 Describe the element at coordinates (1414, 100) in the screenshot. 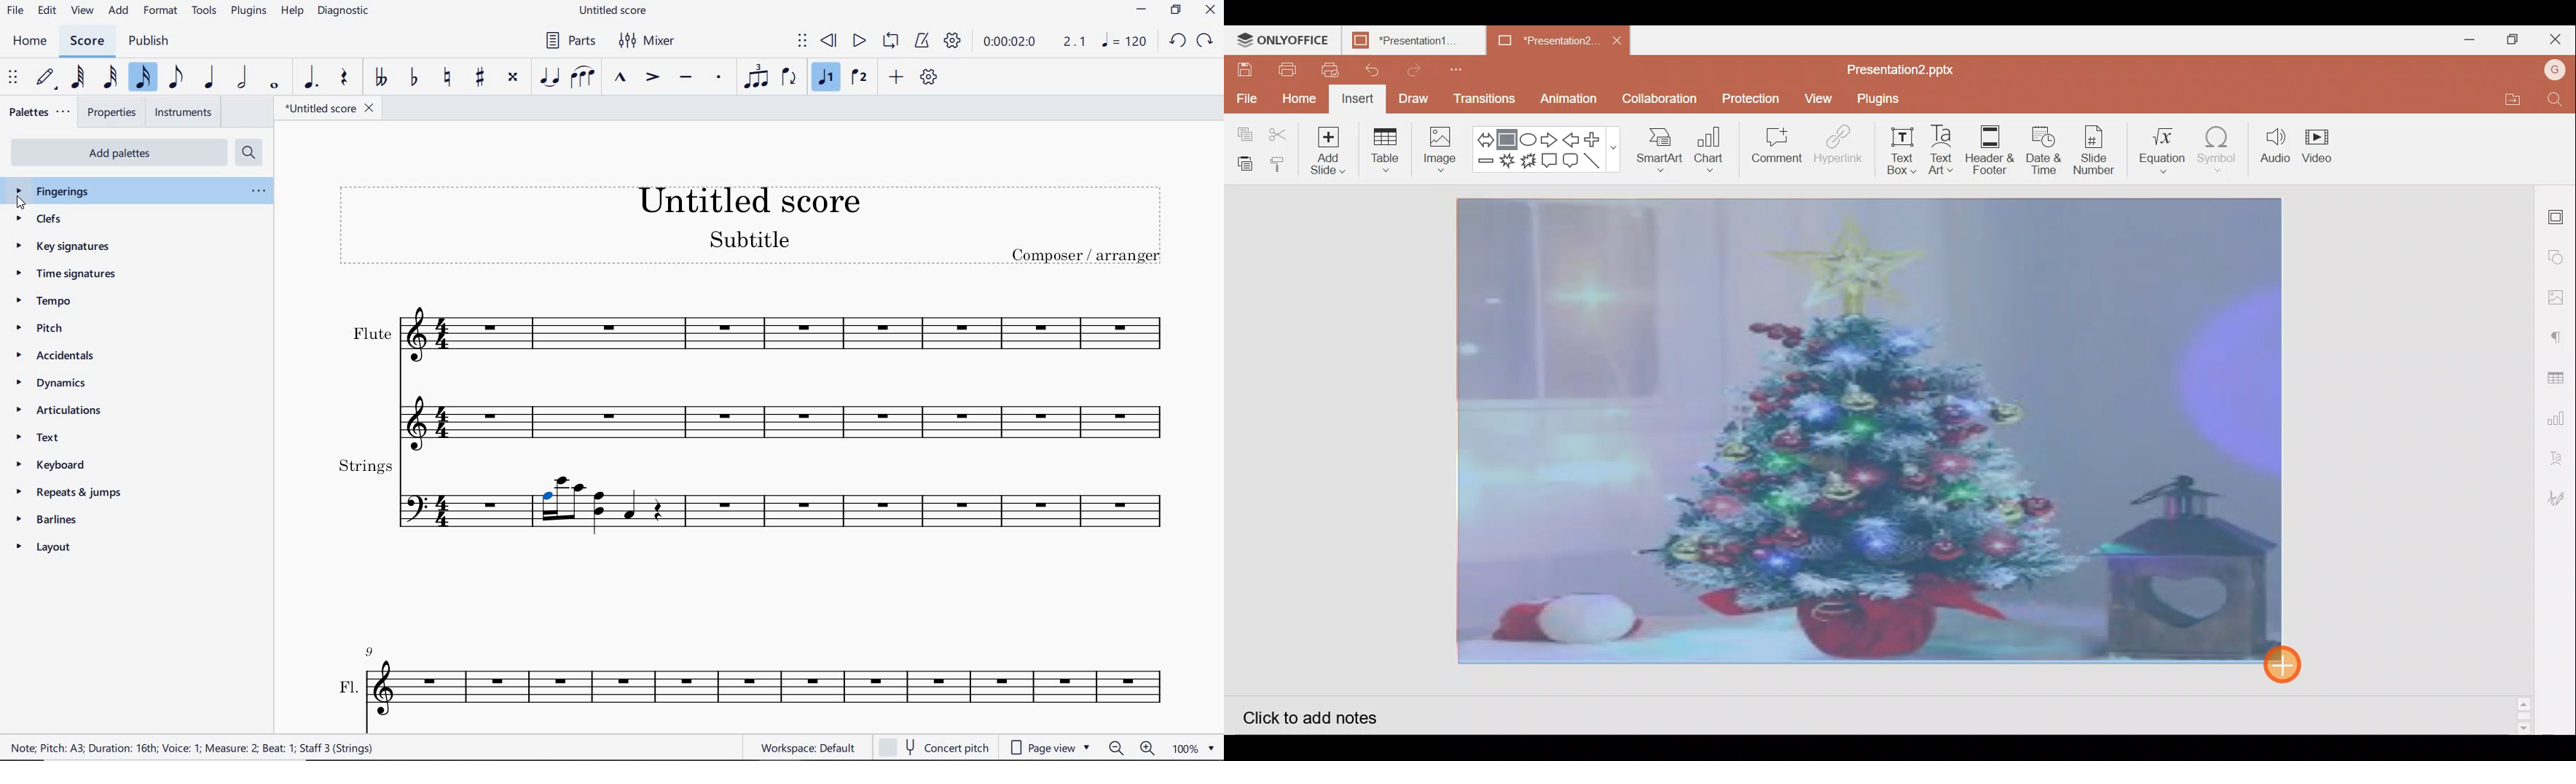

I see `Draw` at that location.